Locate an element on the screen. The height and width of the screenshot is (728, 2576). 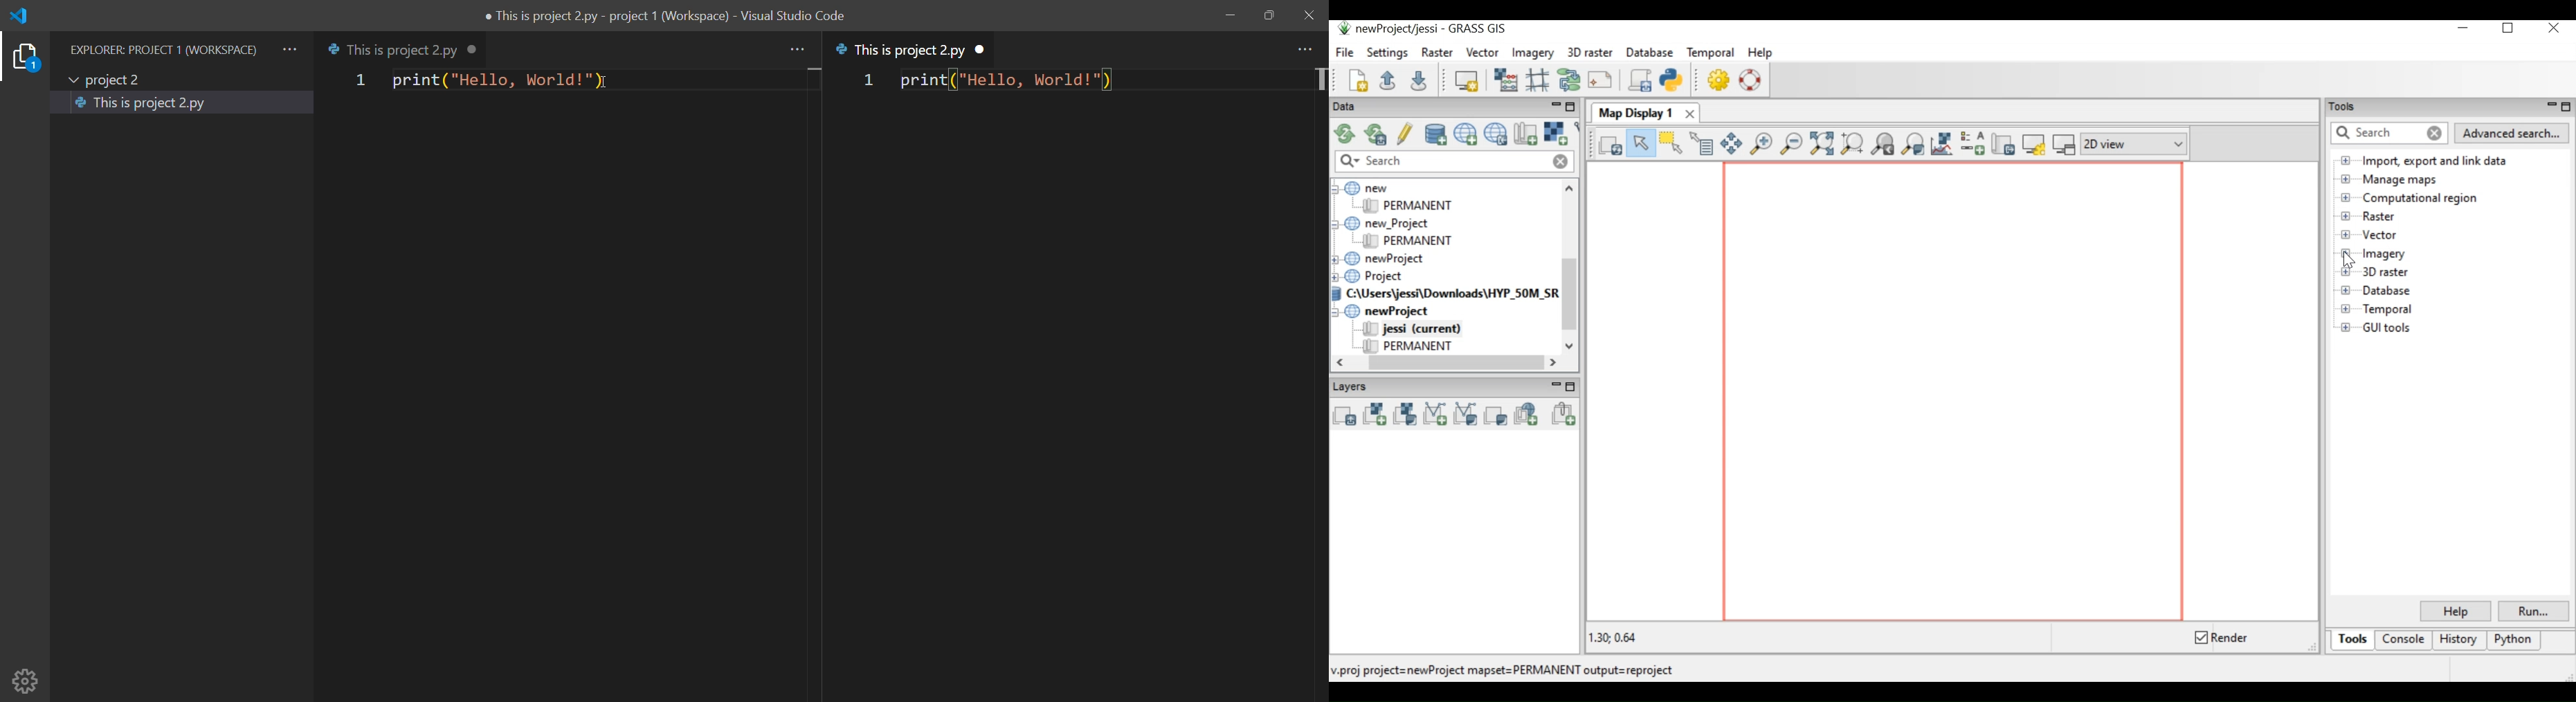
cursor is located at coordinates (608, 84).